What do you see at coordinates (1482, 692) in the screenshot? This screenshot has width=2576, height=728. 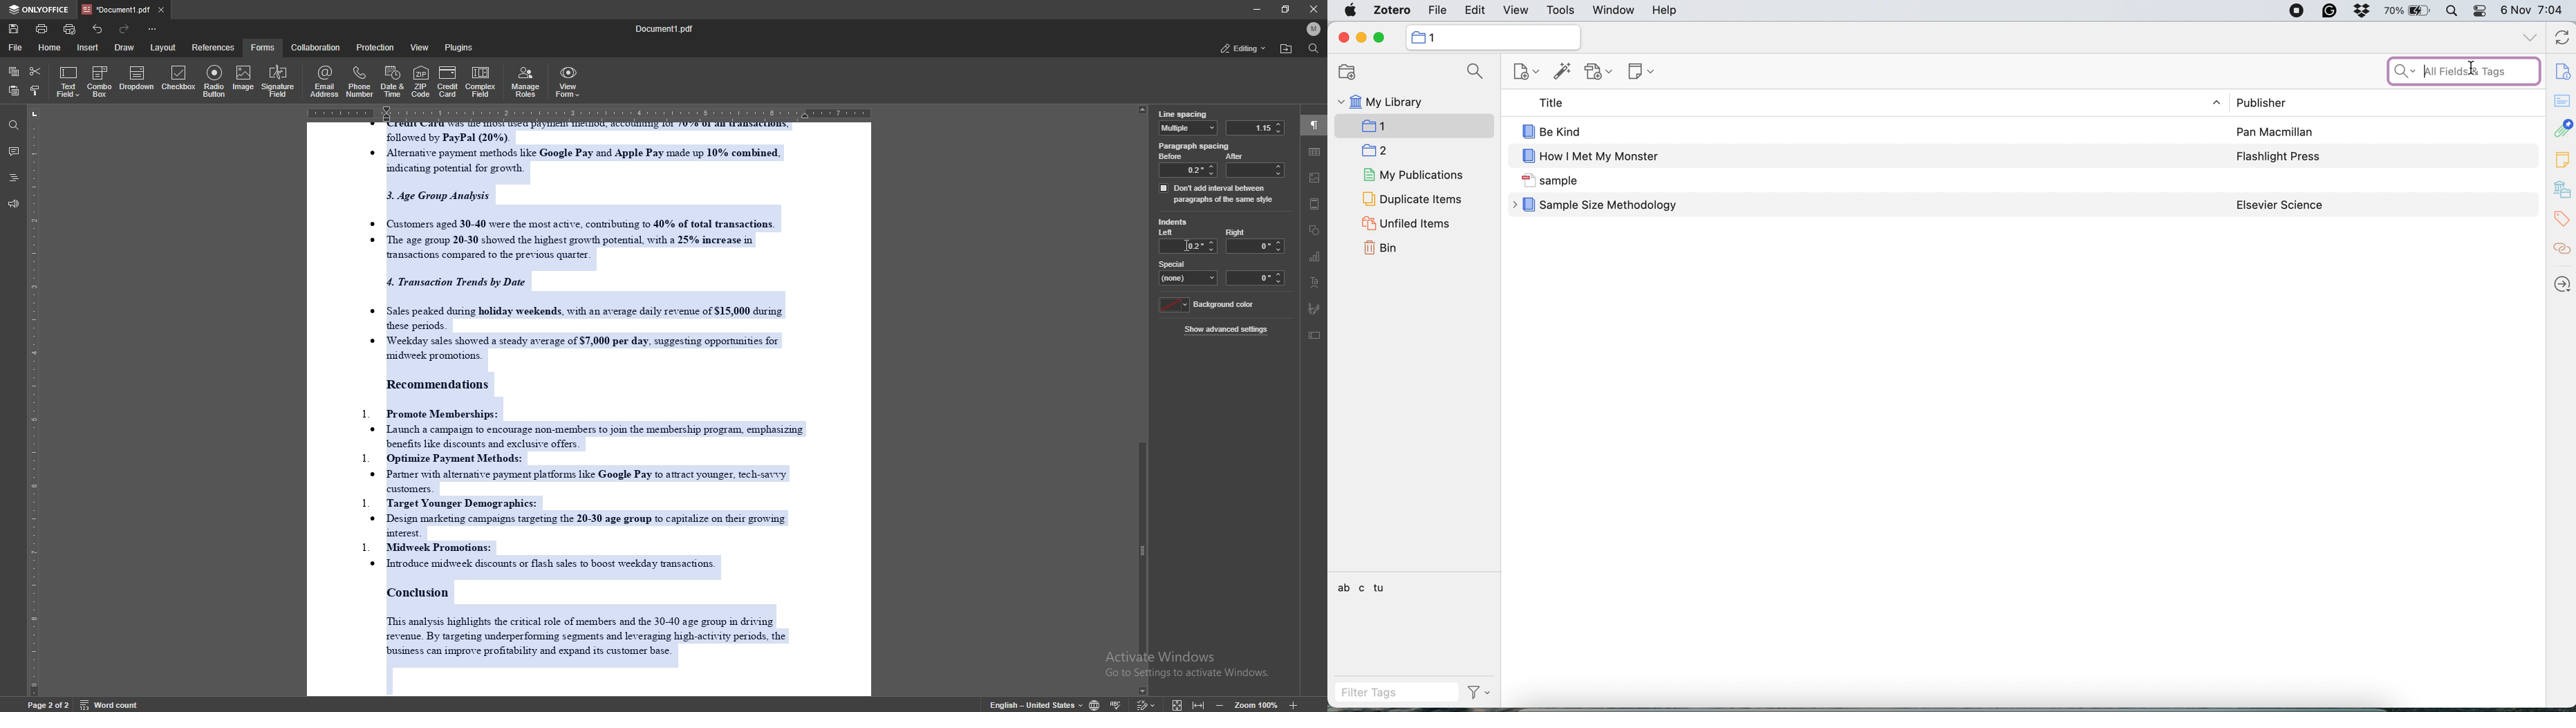 I see `filter tags drop down` at bounding box center [1482, 692].